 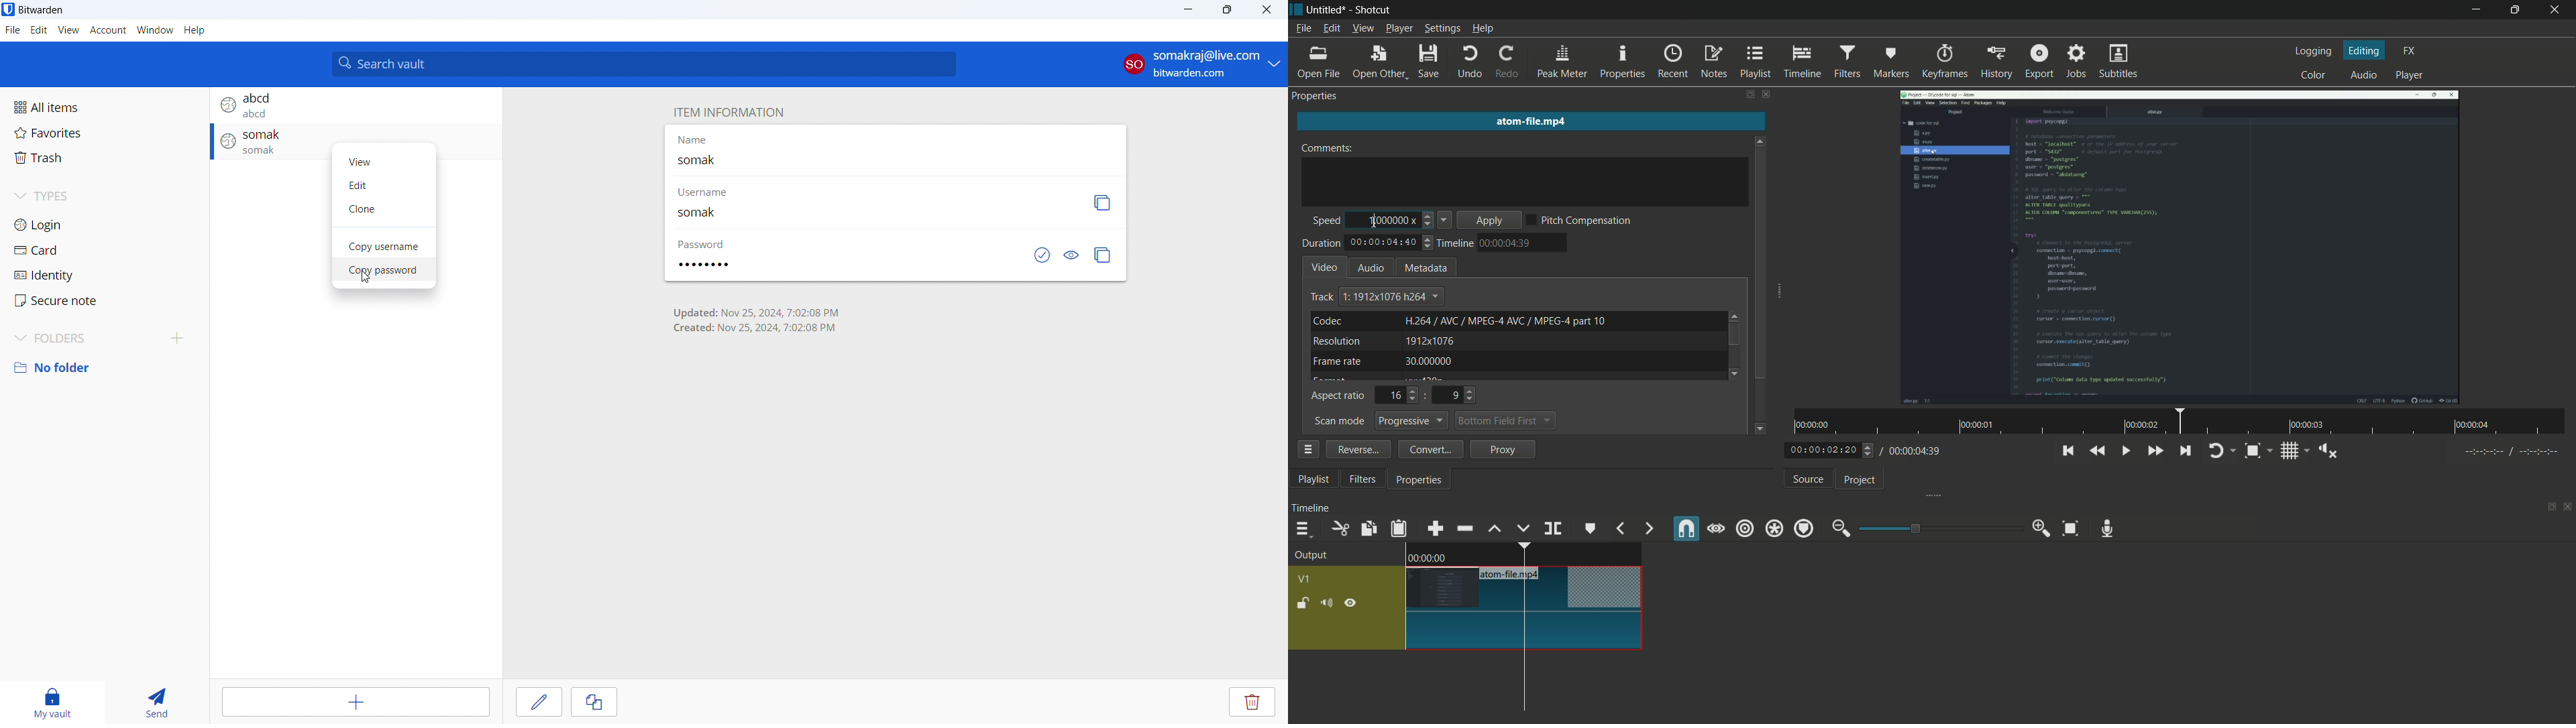 What do you see at coordinates (1346, 10) in the screenshot?
I see `~ Untitled* - Shotcut` at bounding box center [1346, 10].